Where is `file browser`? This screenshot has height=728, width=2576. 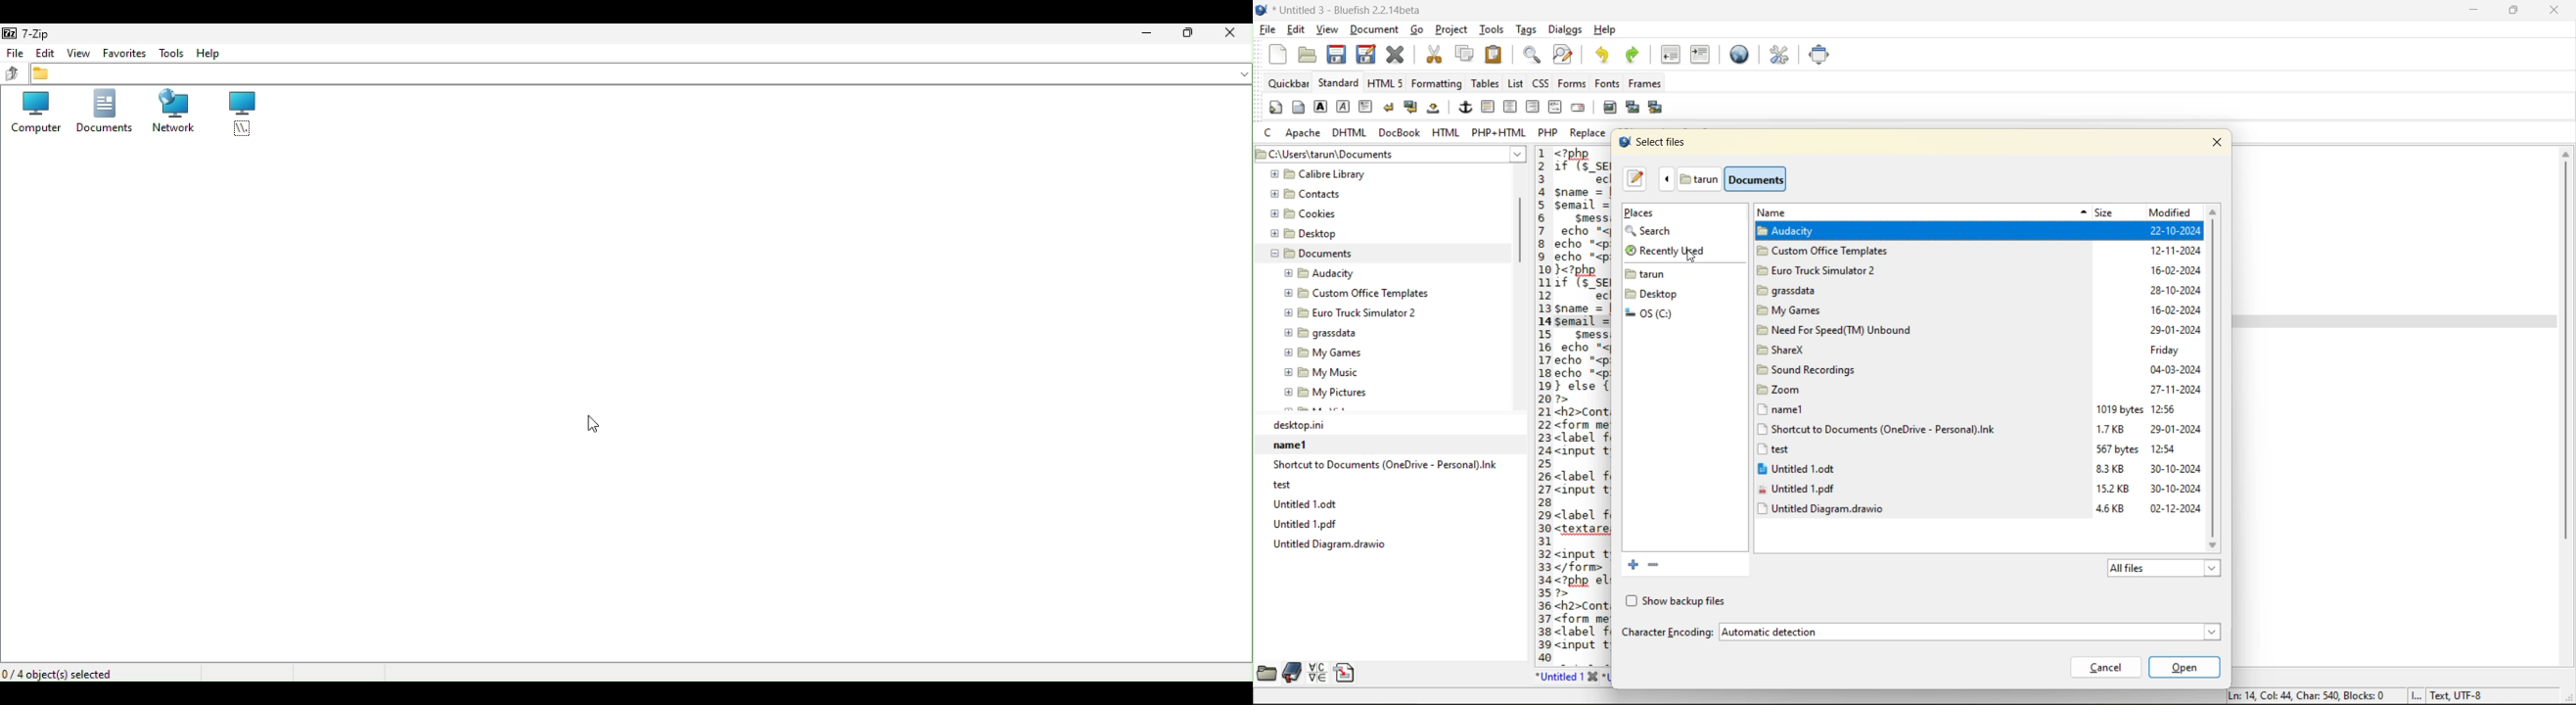
file browser is located at coordinates (1265, 673).